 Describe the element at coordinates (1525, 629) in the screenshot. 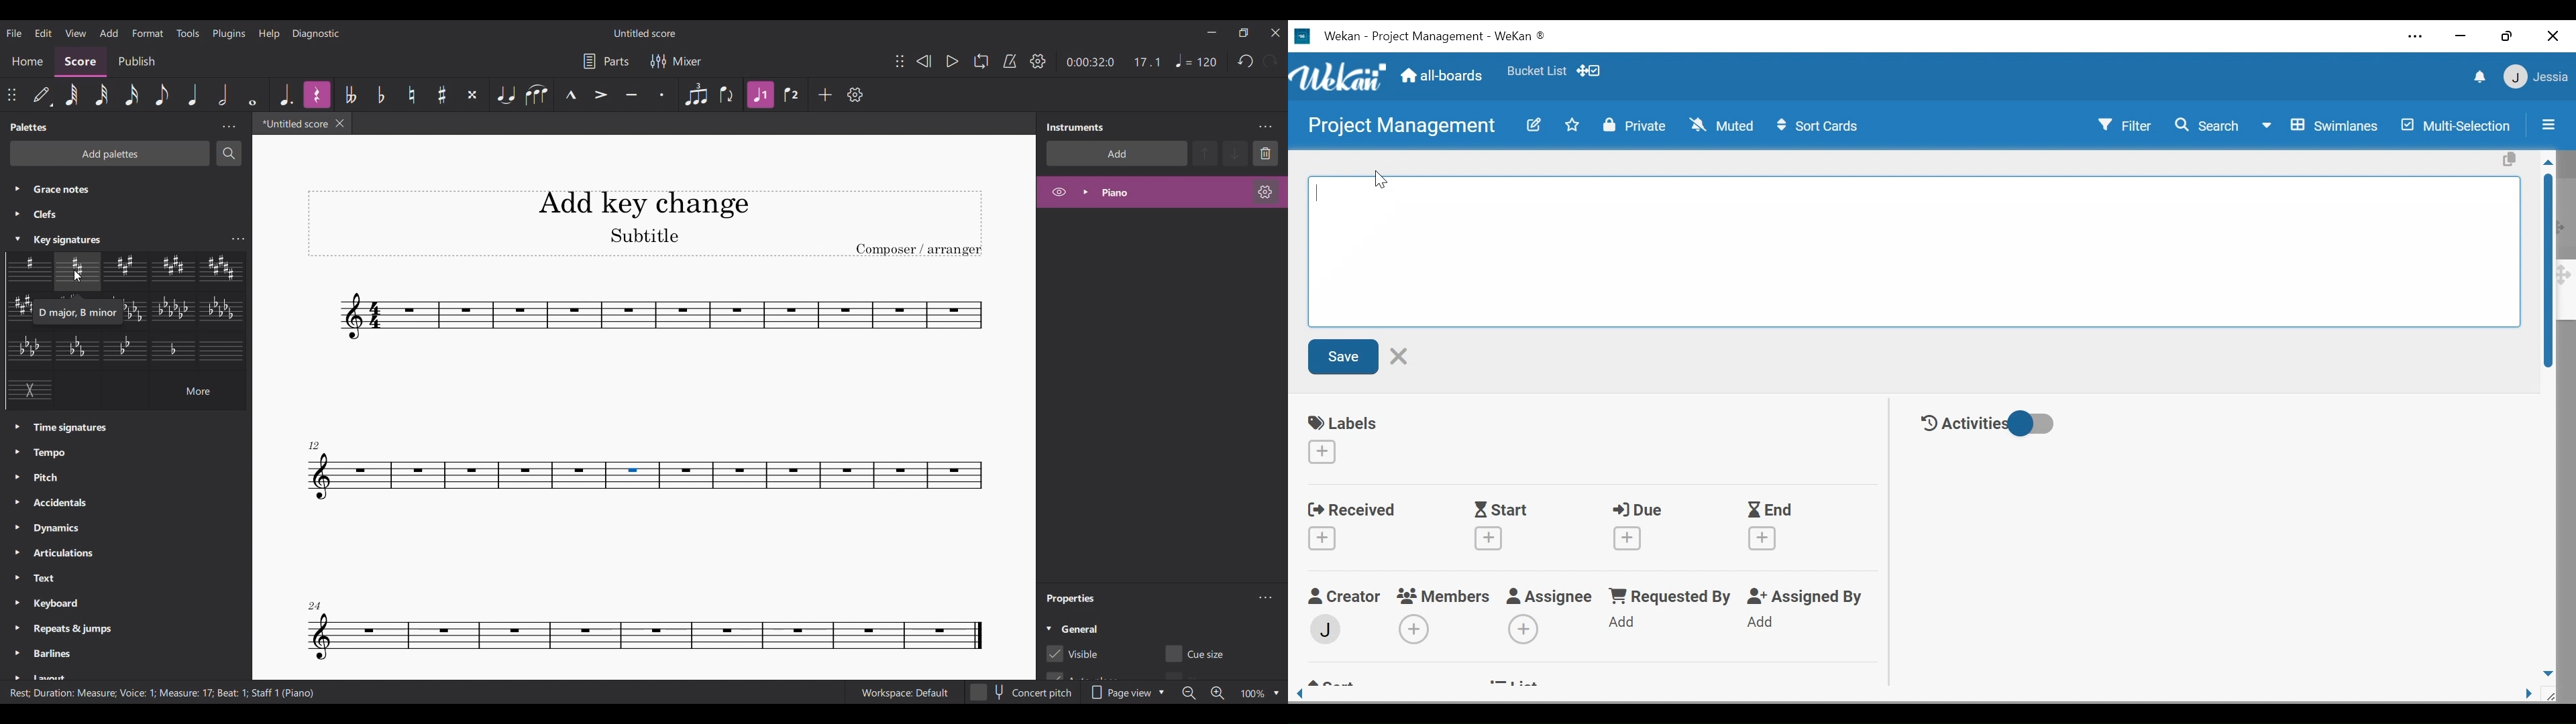

I see `Add Assignees` at that location.